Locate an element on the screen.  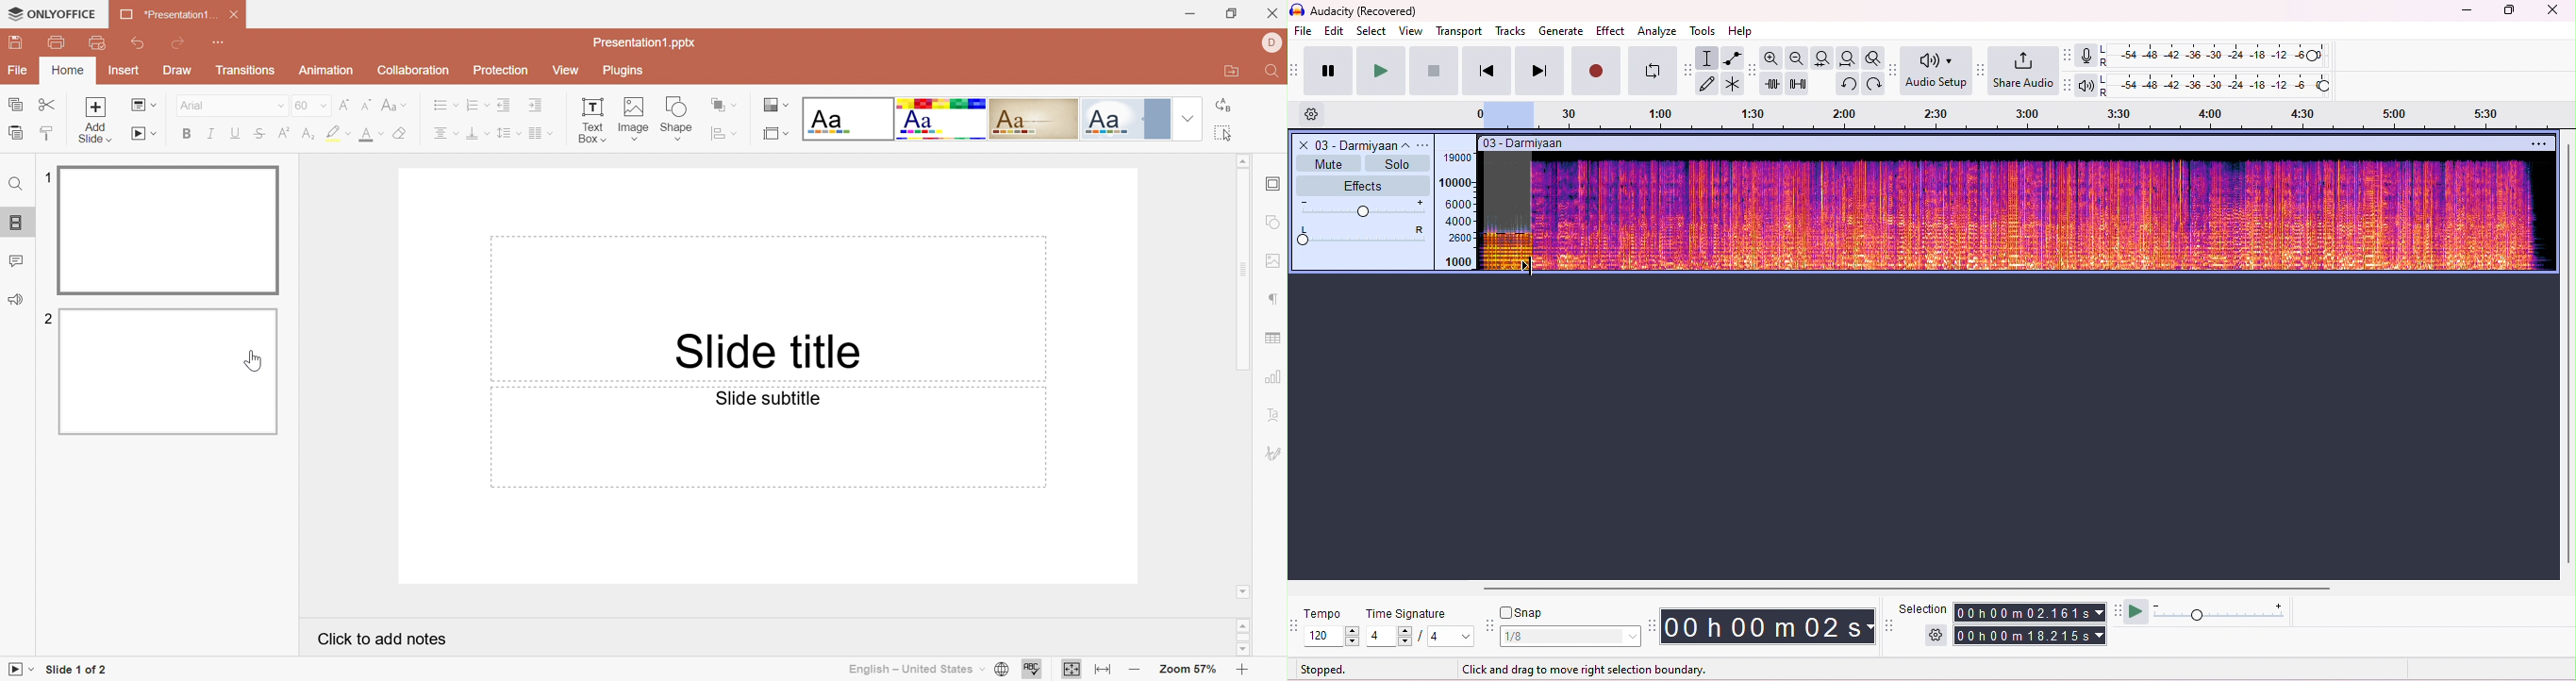
Paragraph settings is located at coordinates (1274, 300).